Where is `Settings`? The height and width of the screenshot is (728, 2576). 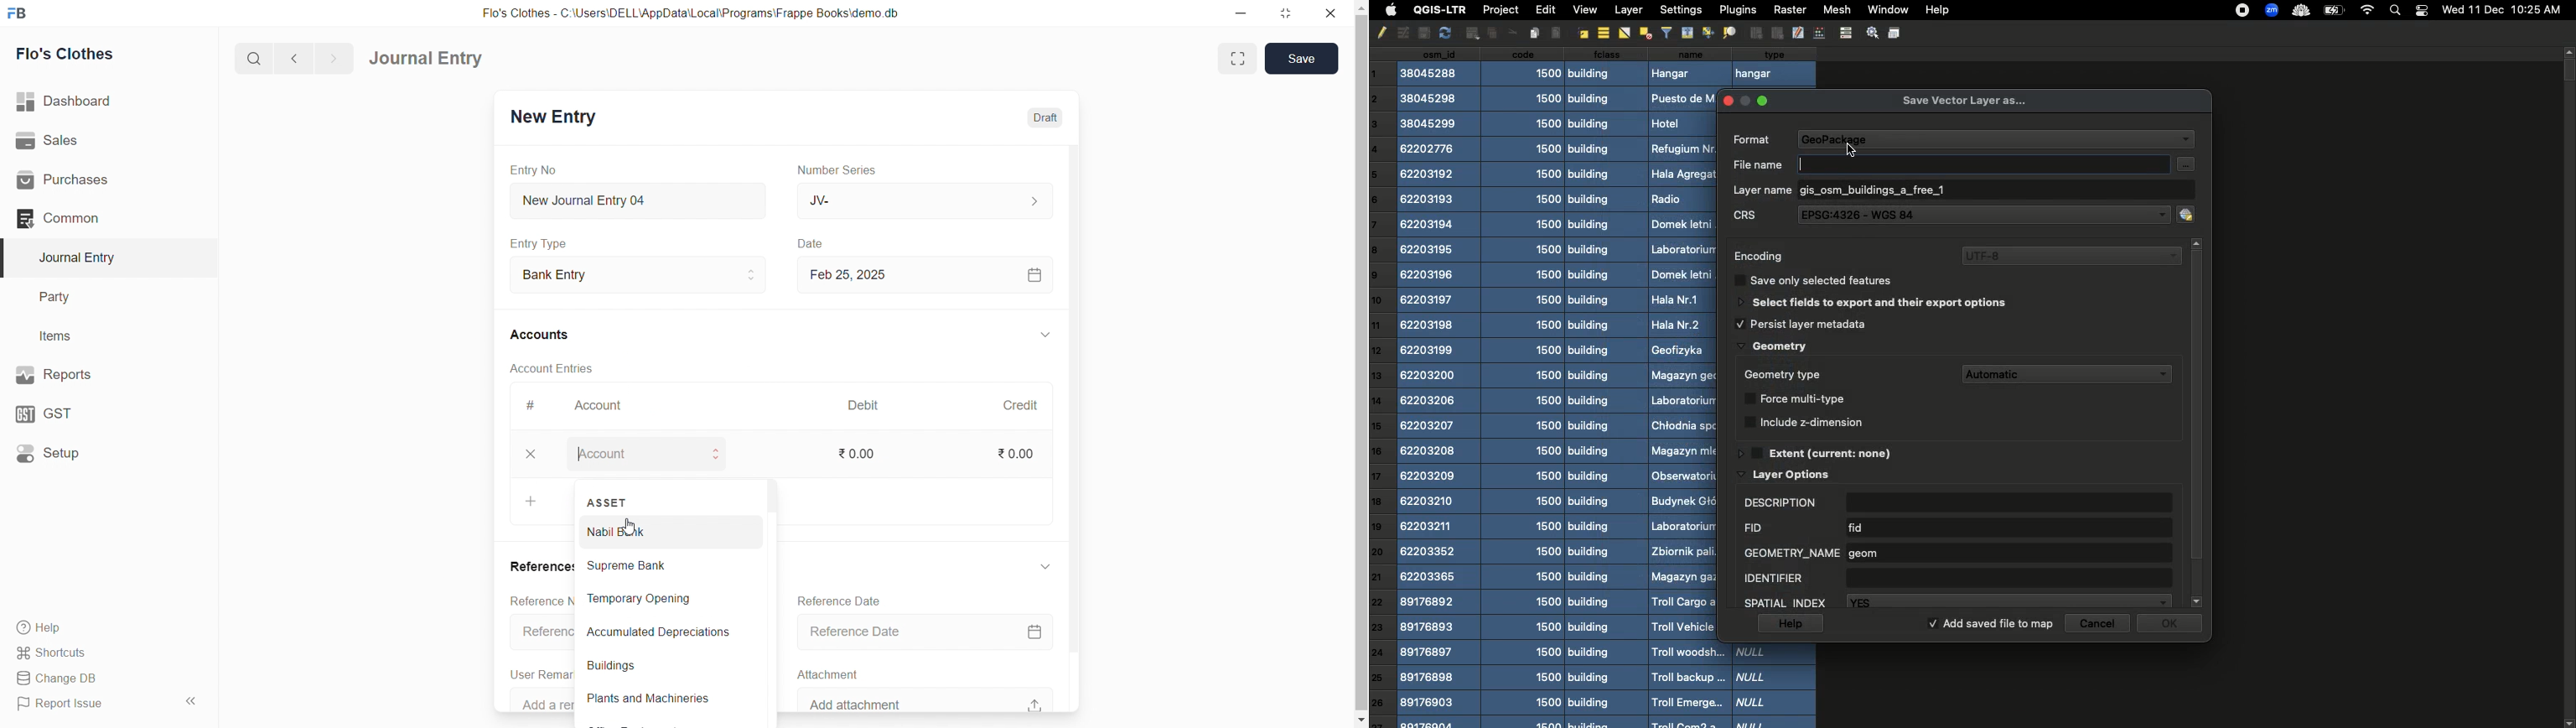
Settings is located at coordinates (1682, 10).